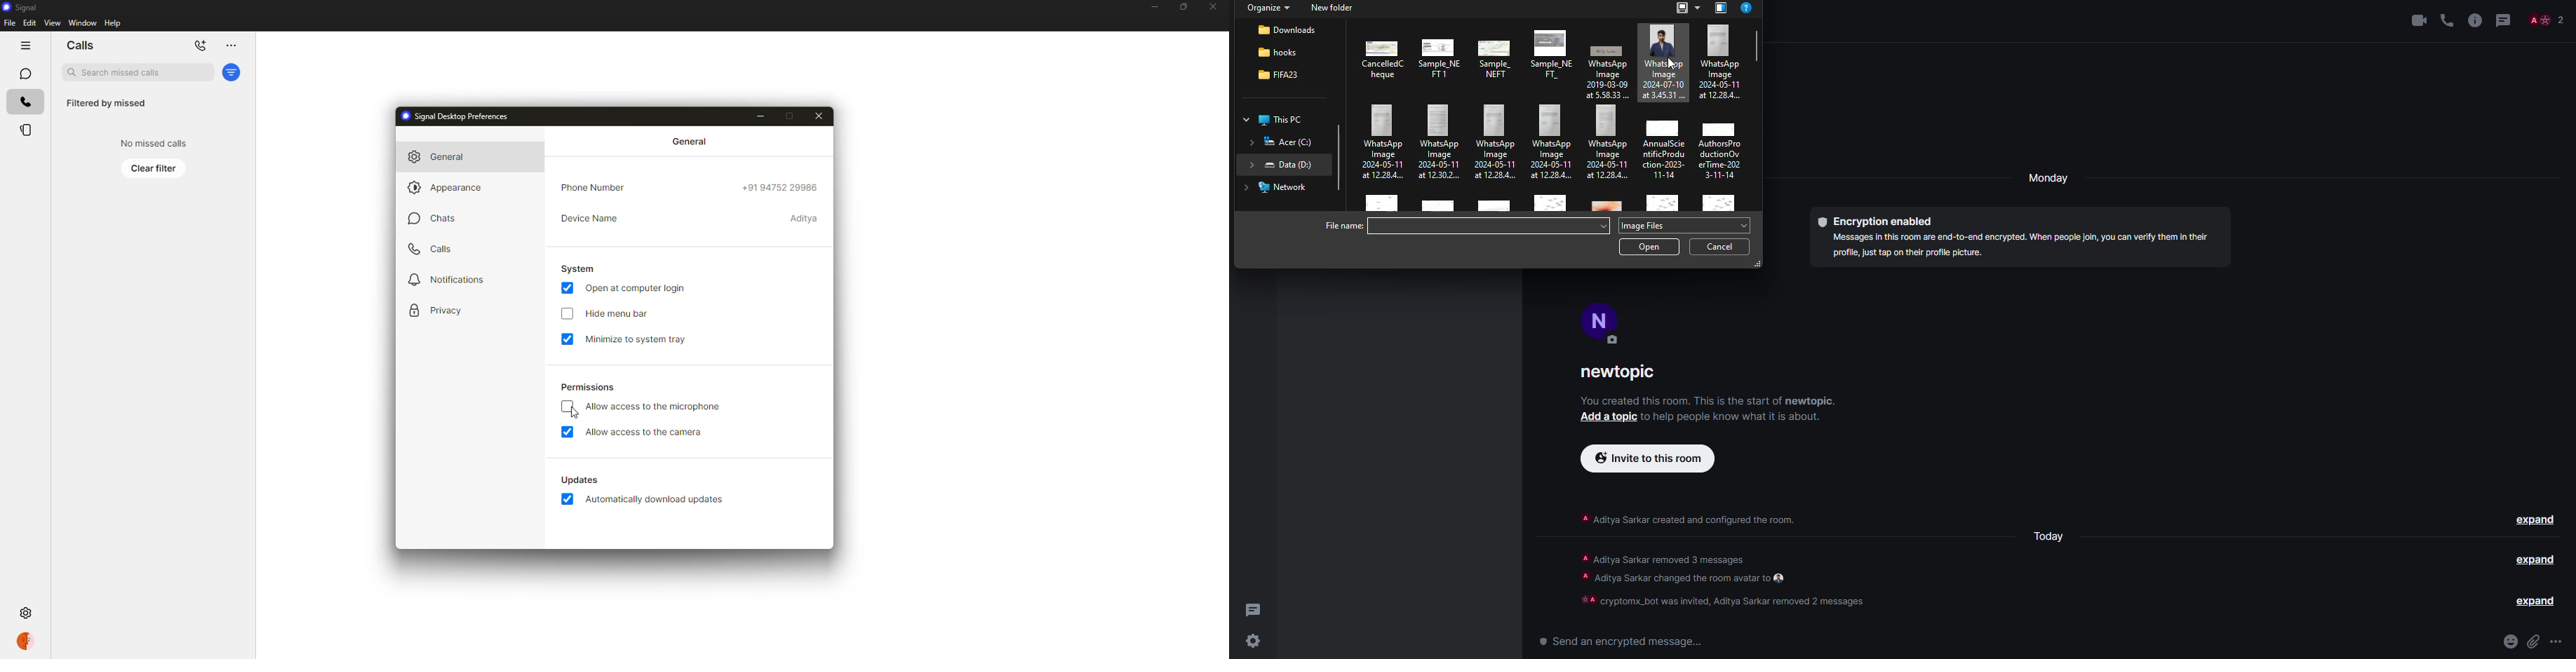 This screenshot has height=672, width=2576. What do you see at coordinates (569, 499) in the screenshot?
I see `enabled` at bounding box center [569, 499].